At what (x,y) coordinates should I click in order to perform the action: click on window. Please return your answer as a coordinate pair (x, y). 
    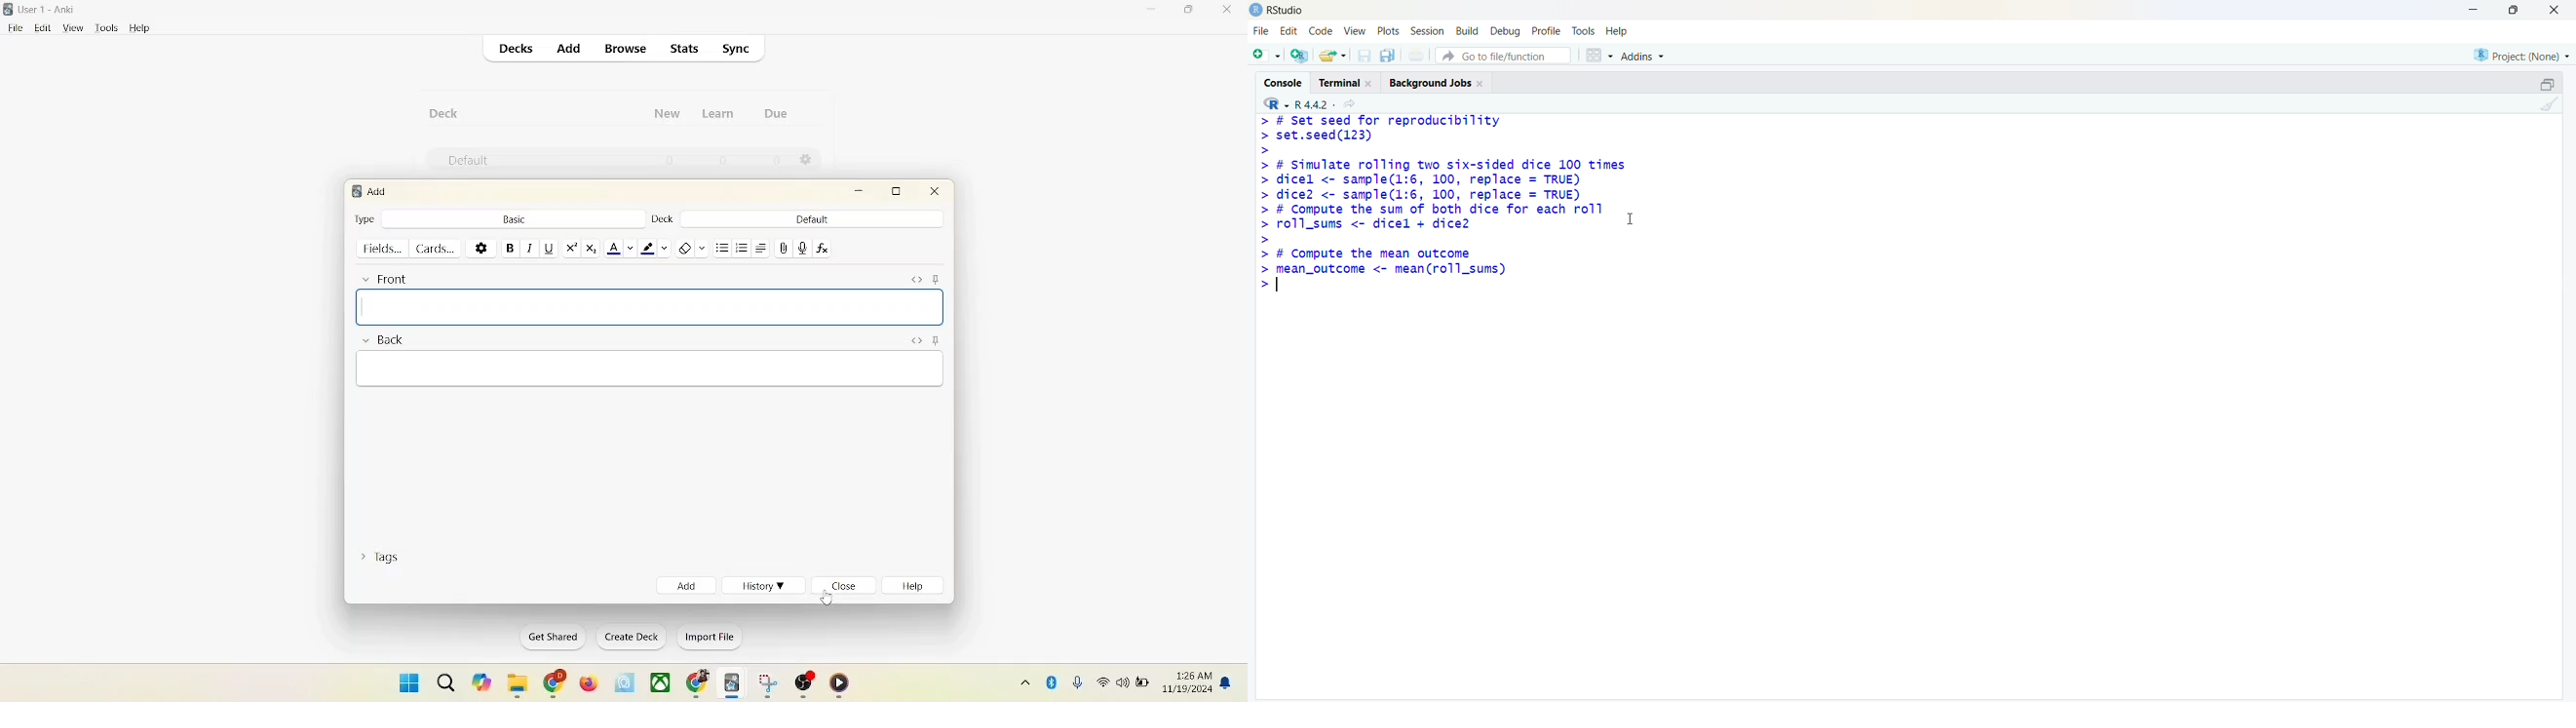
    Looking at the image, I should click on (402, 682).